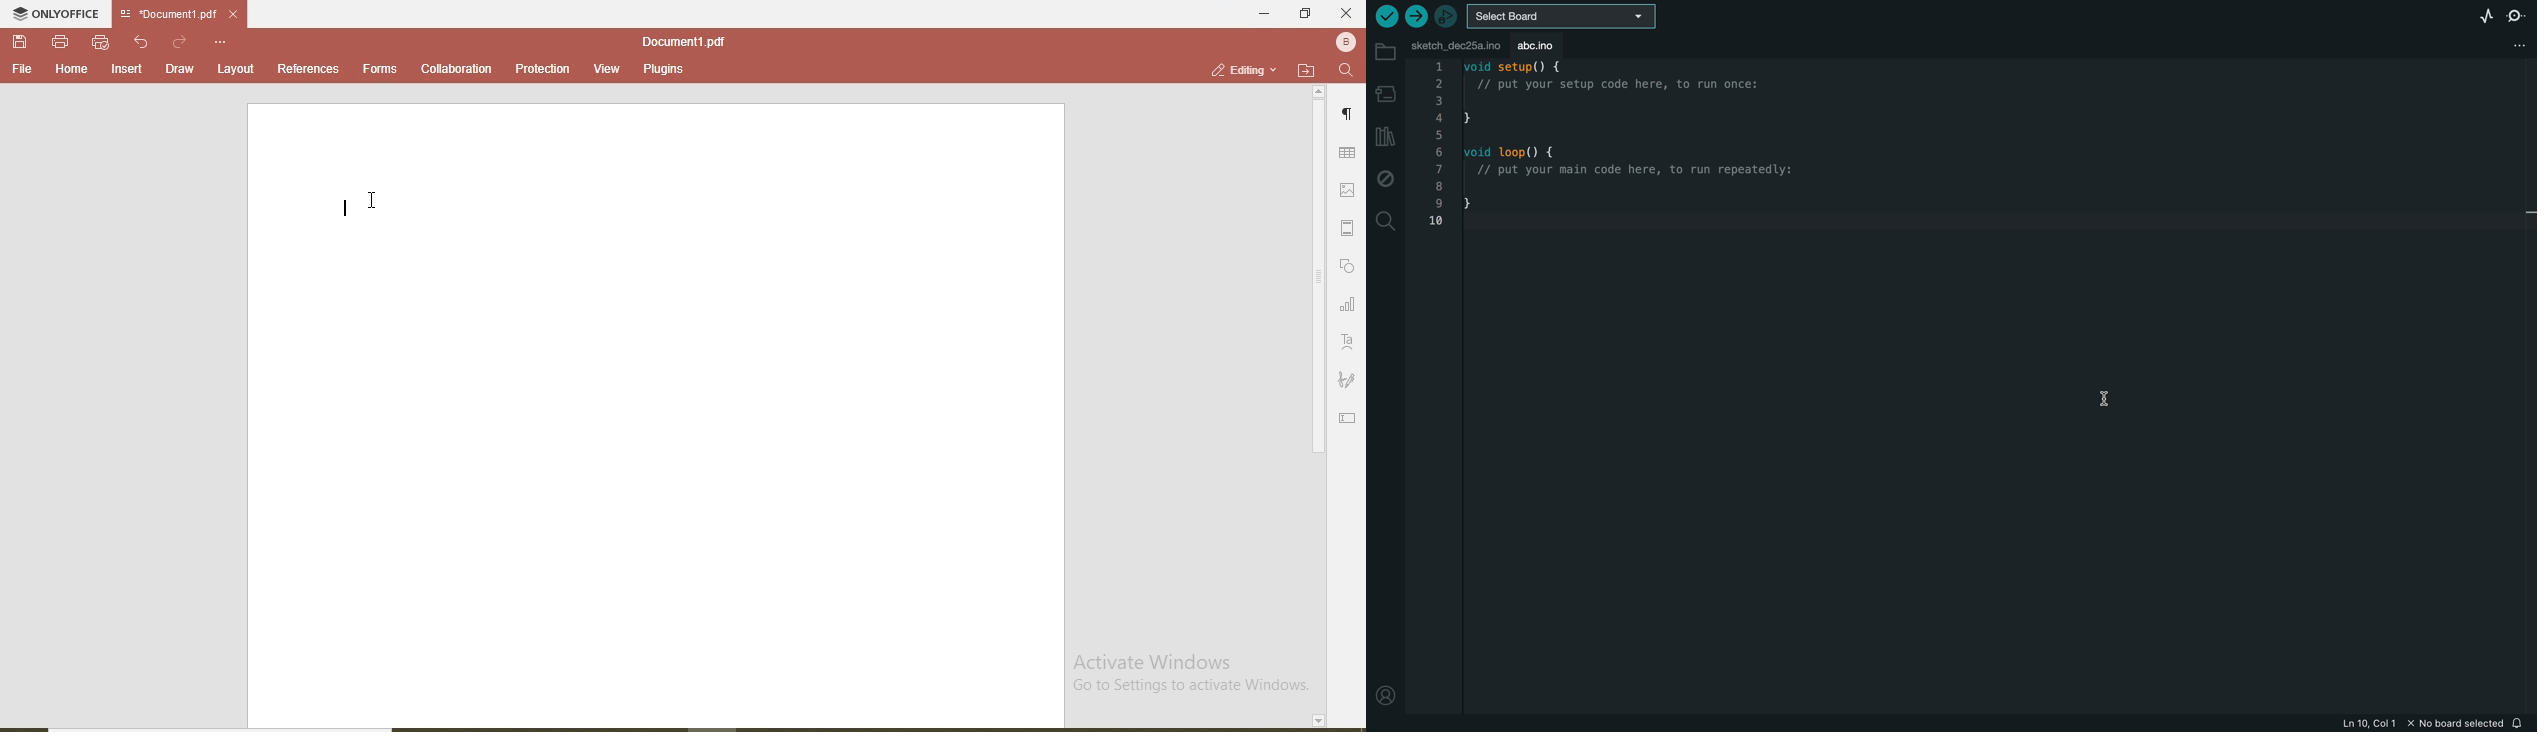 The width and height of the screenshot is (2548, 756). What do you see at coordinates (59, 16) in the screenshot?
I see `onlyoffice` at bounding box center [59, 16].